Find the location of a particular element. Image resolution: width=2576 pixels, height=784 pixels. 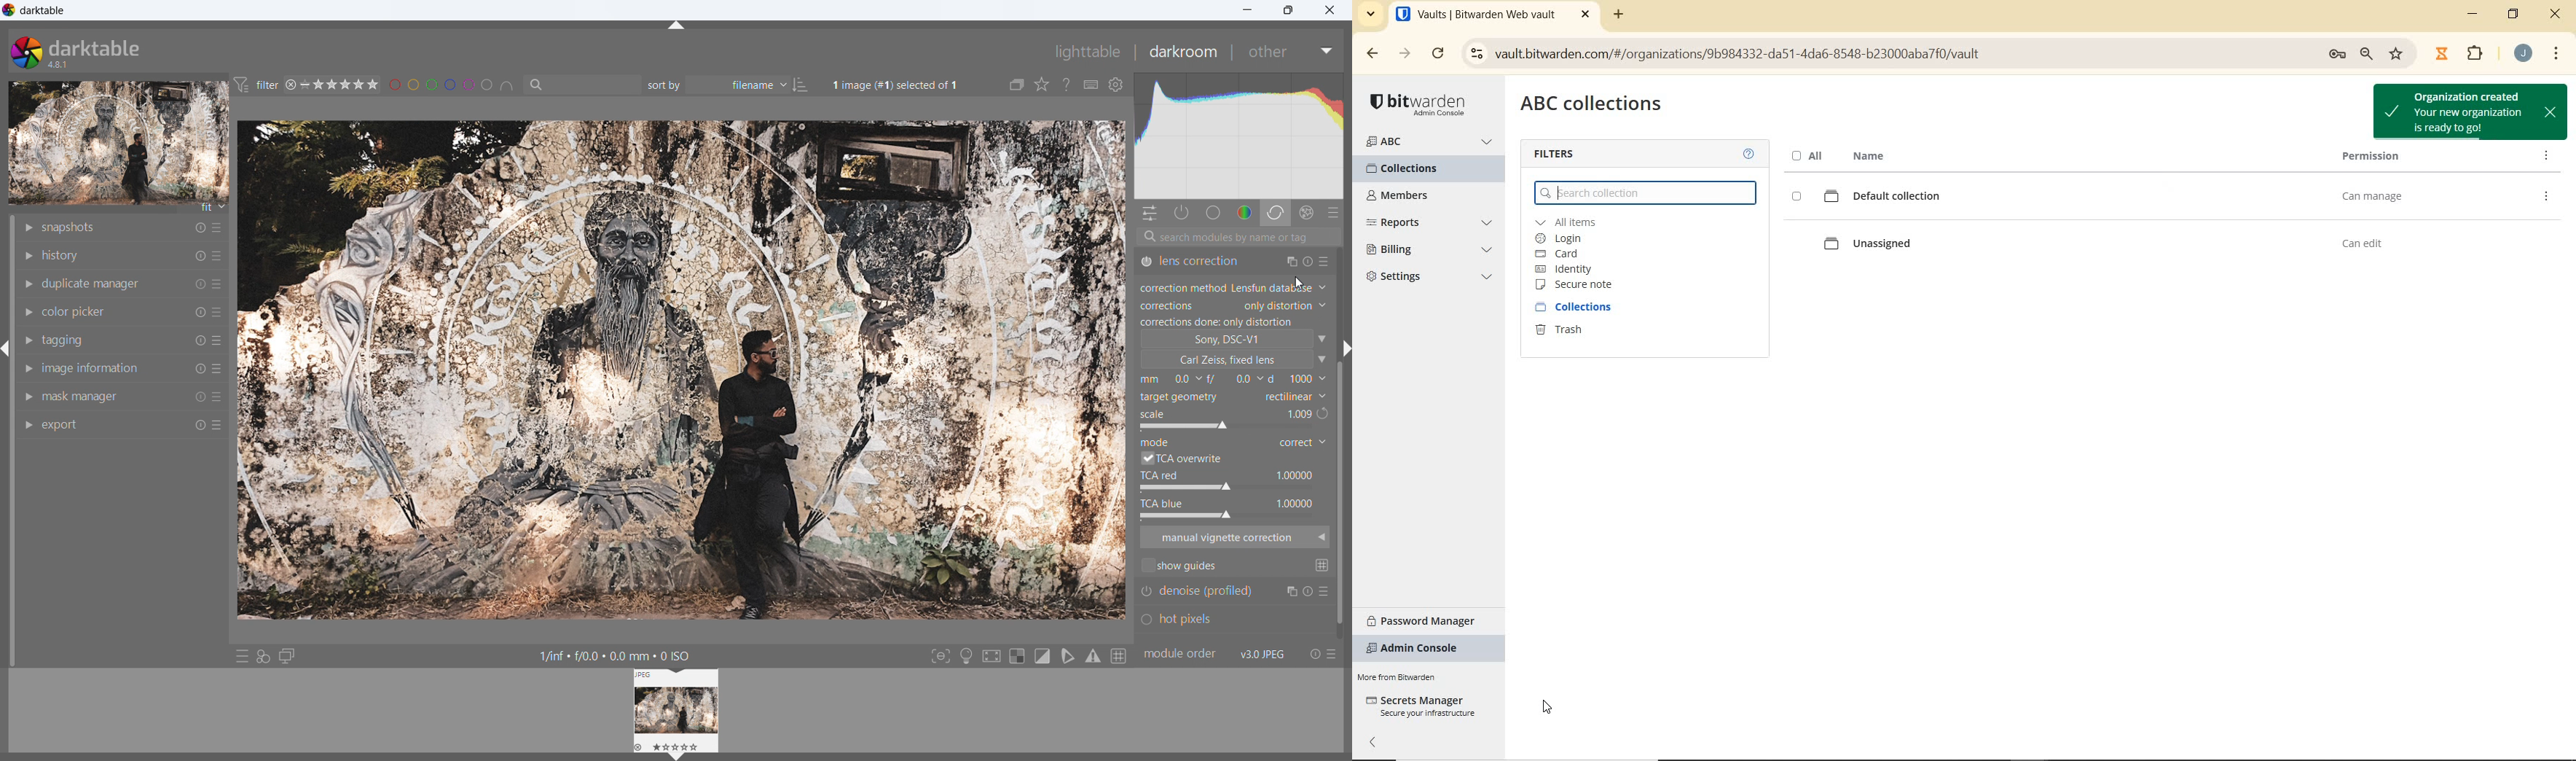

more options is located at coordinates (218, 397).